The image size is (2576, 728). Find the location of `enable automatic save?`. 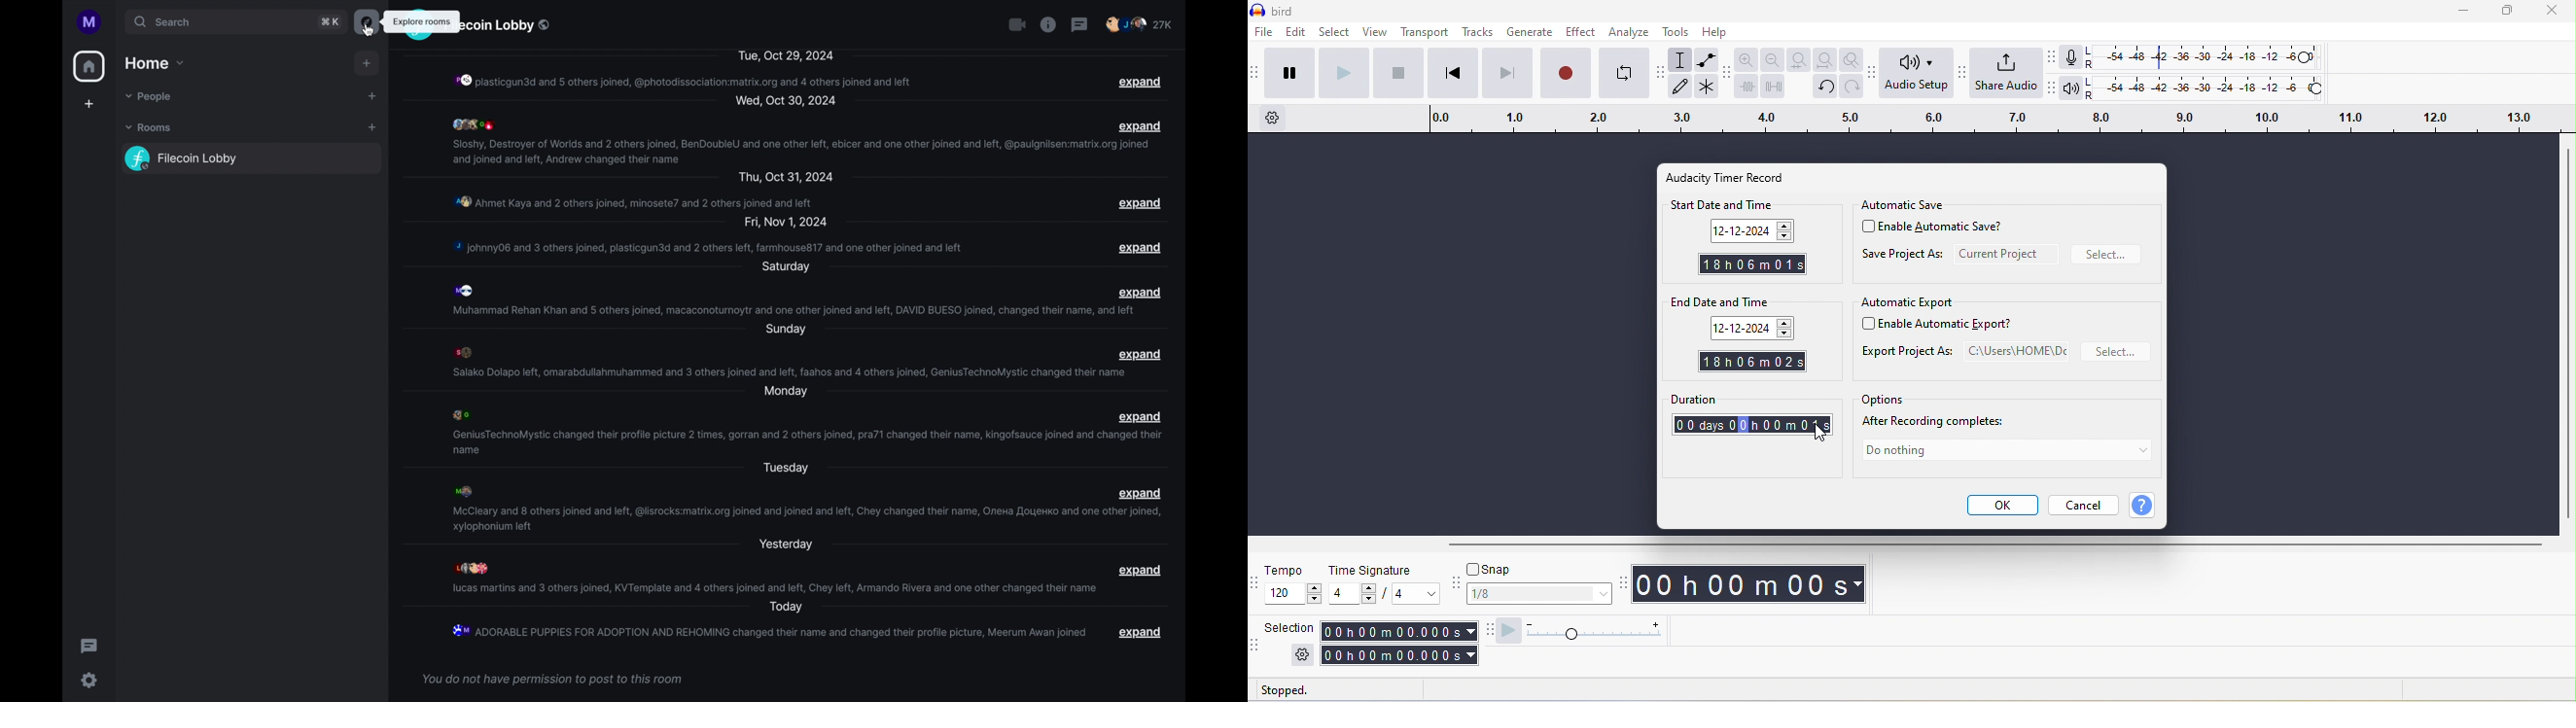

enable automatic save? is located at coordinates (1940, 229).